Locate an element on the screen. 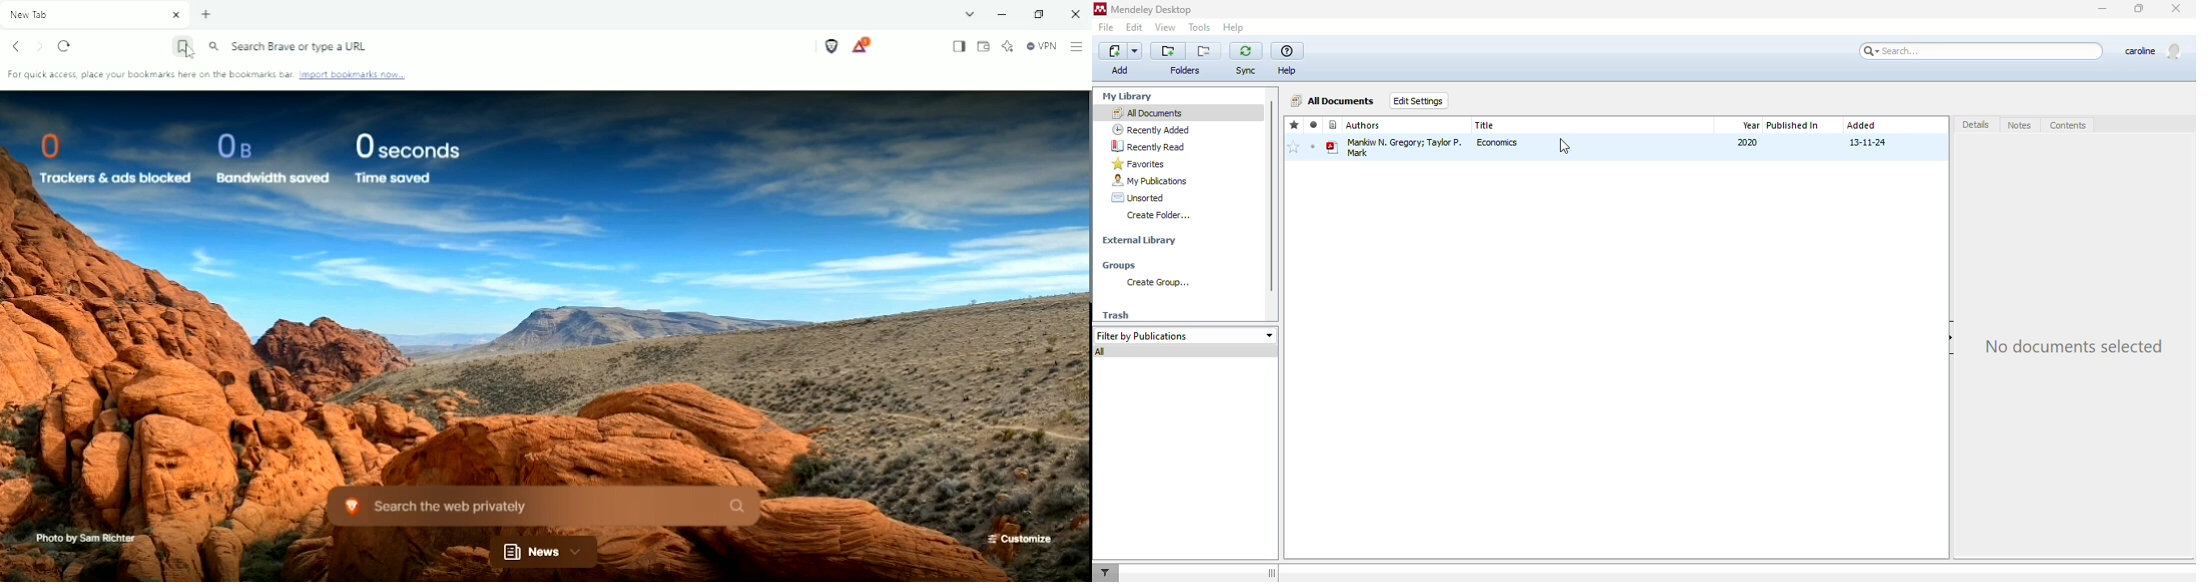 Image resolution: width=2212 pixels, height=588 pixels. create group is located at coordinates (1157, 283).